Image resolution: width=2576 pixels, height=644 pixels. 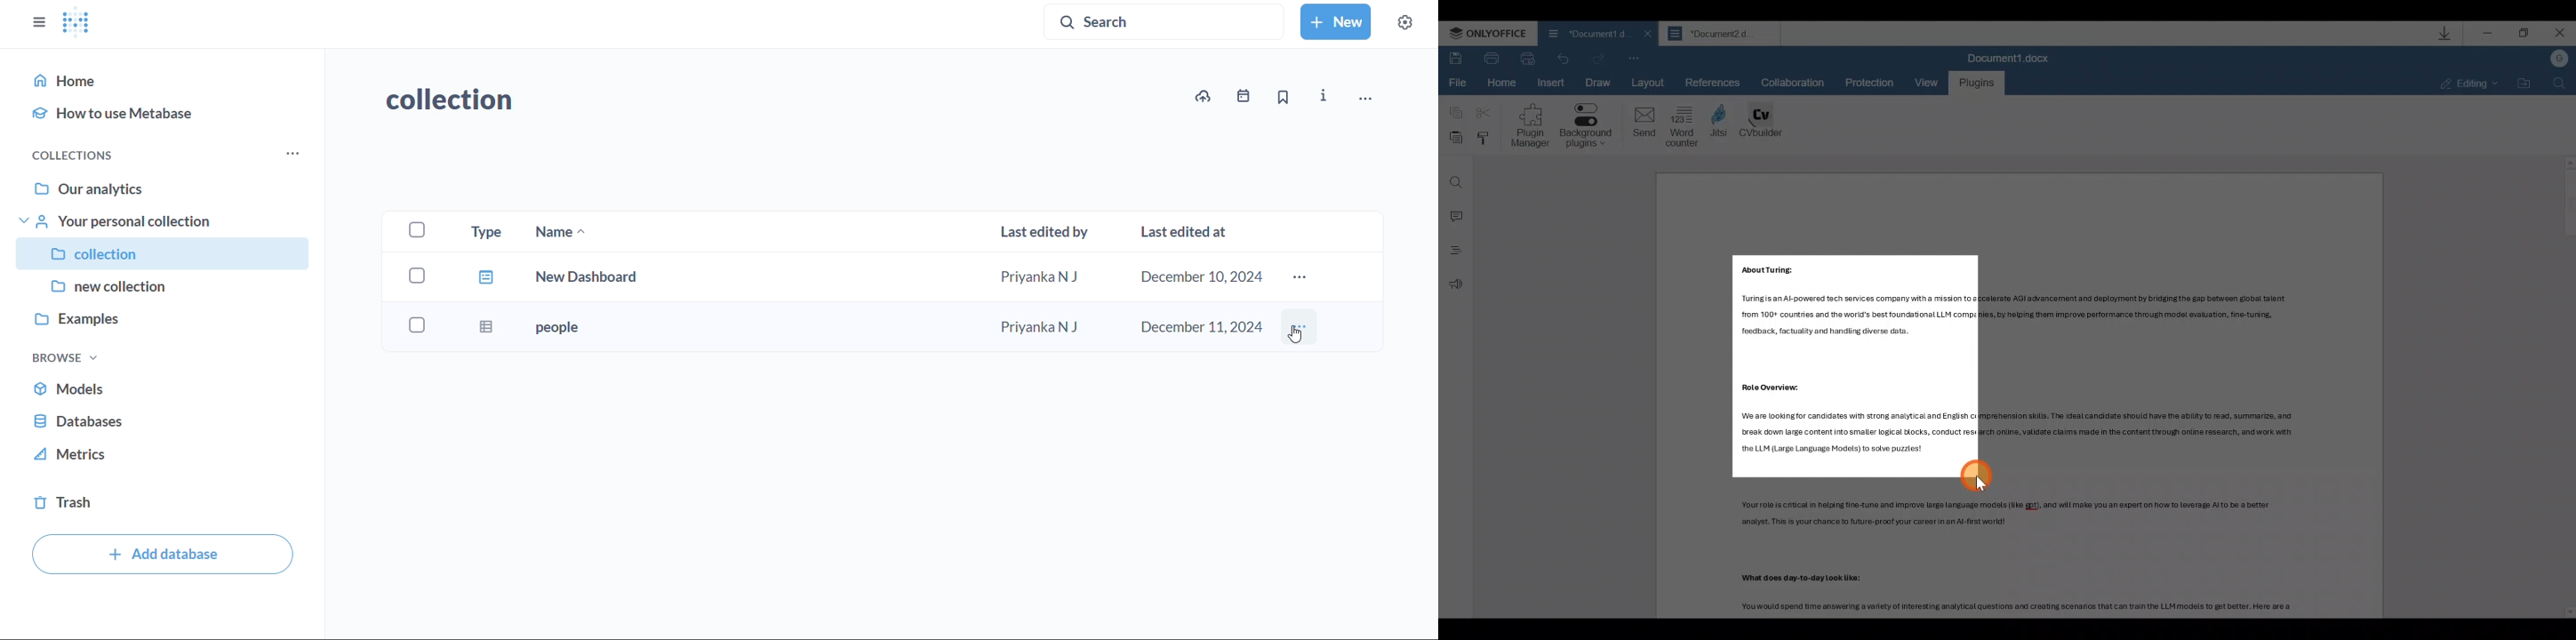 What do you see at coordinates (1452, 114) in the screenshot?
I see `Copy` at bounding box center [1452, 114].